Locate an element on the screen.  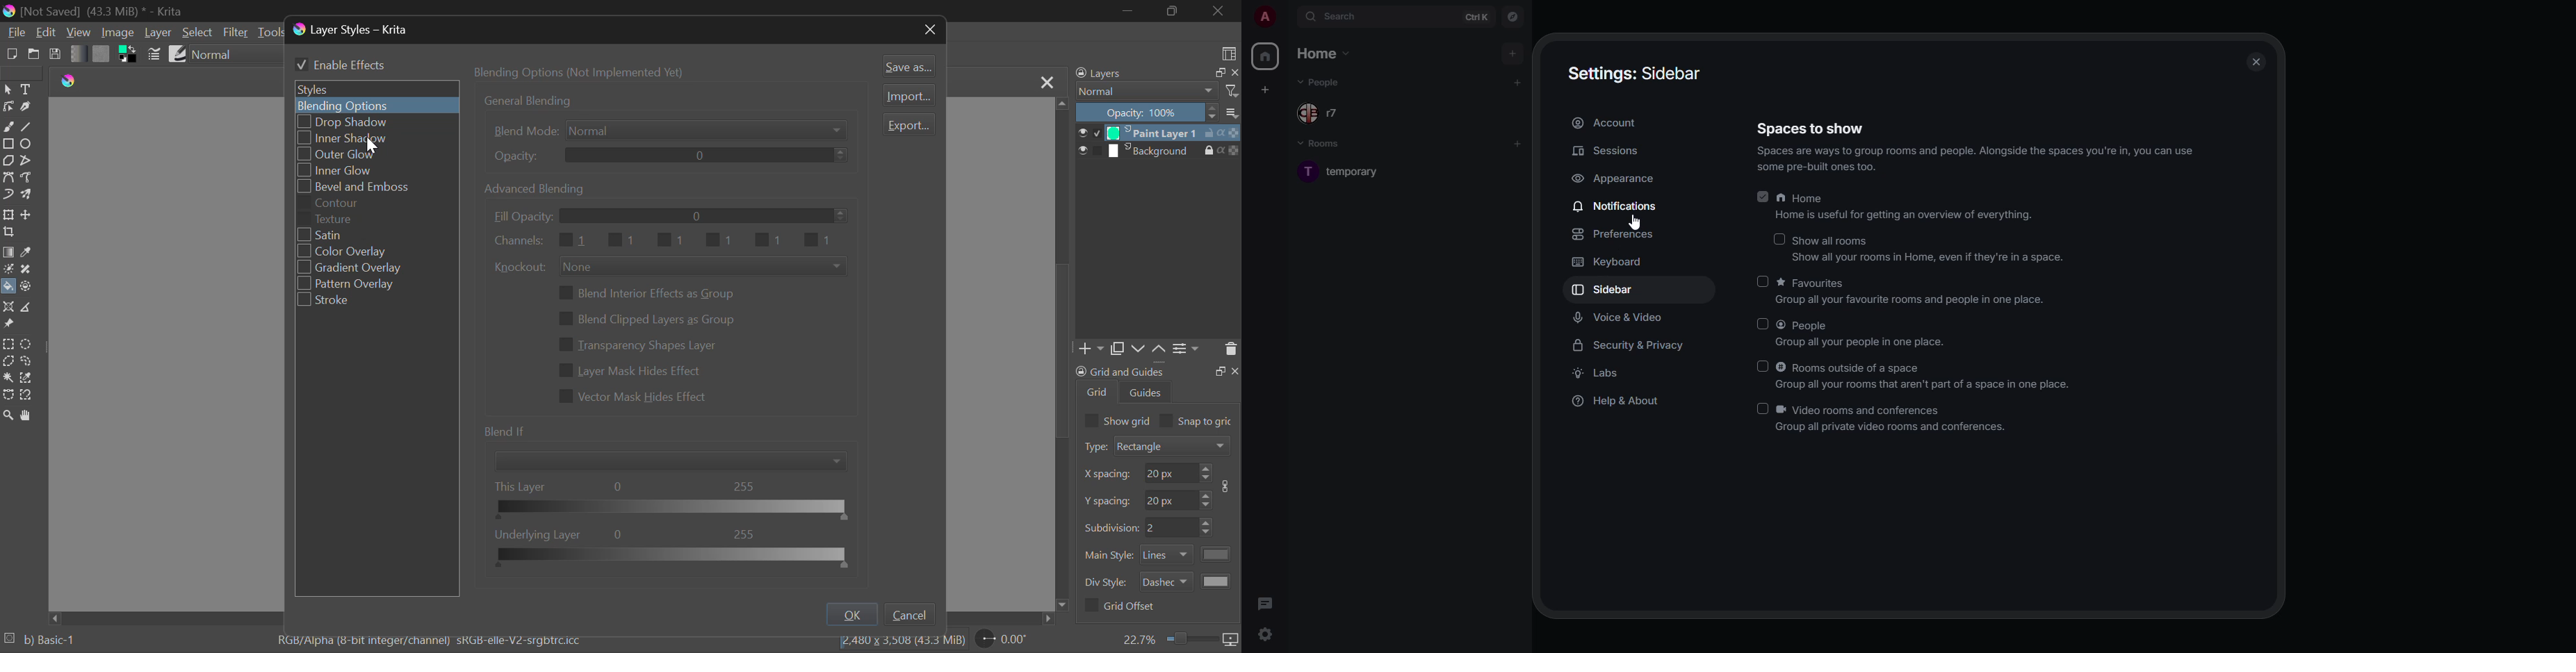
Calligraphic Tool is located at coordinates (27, 107).